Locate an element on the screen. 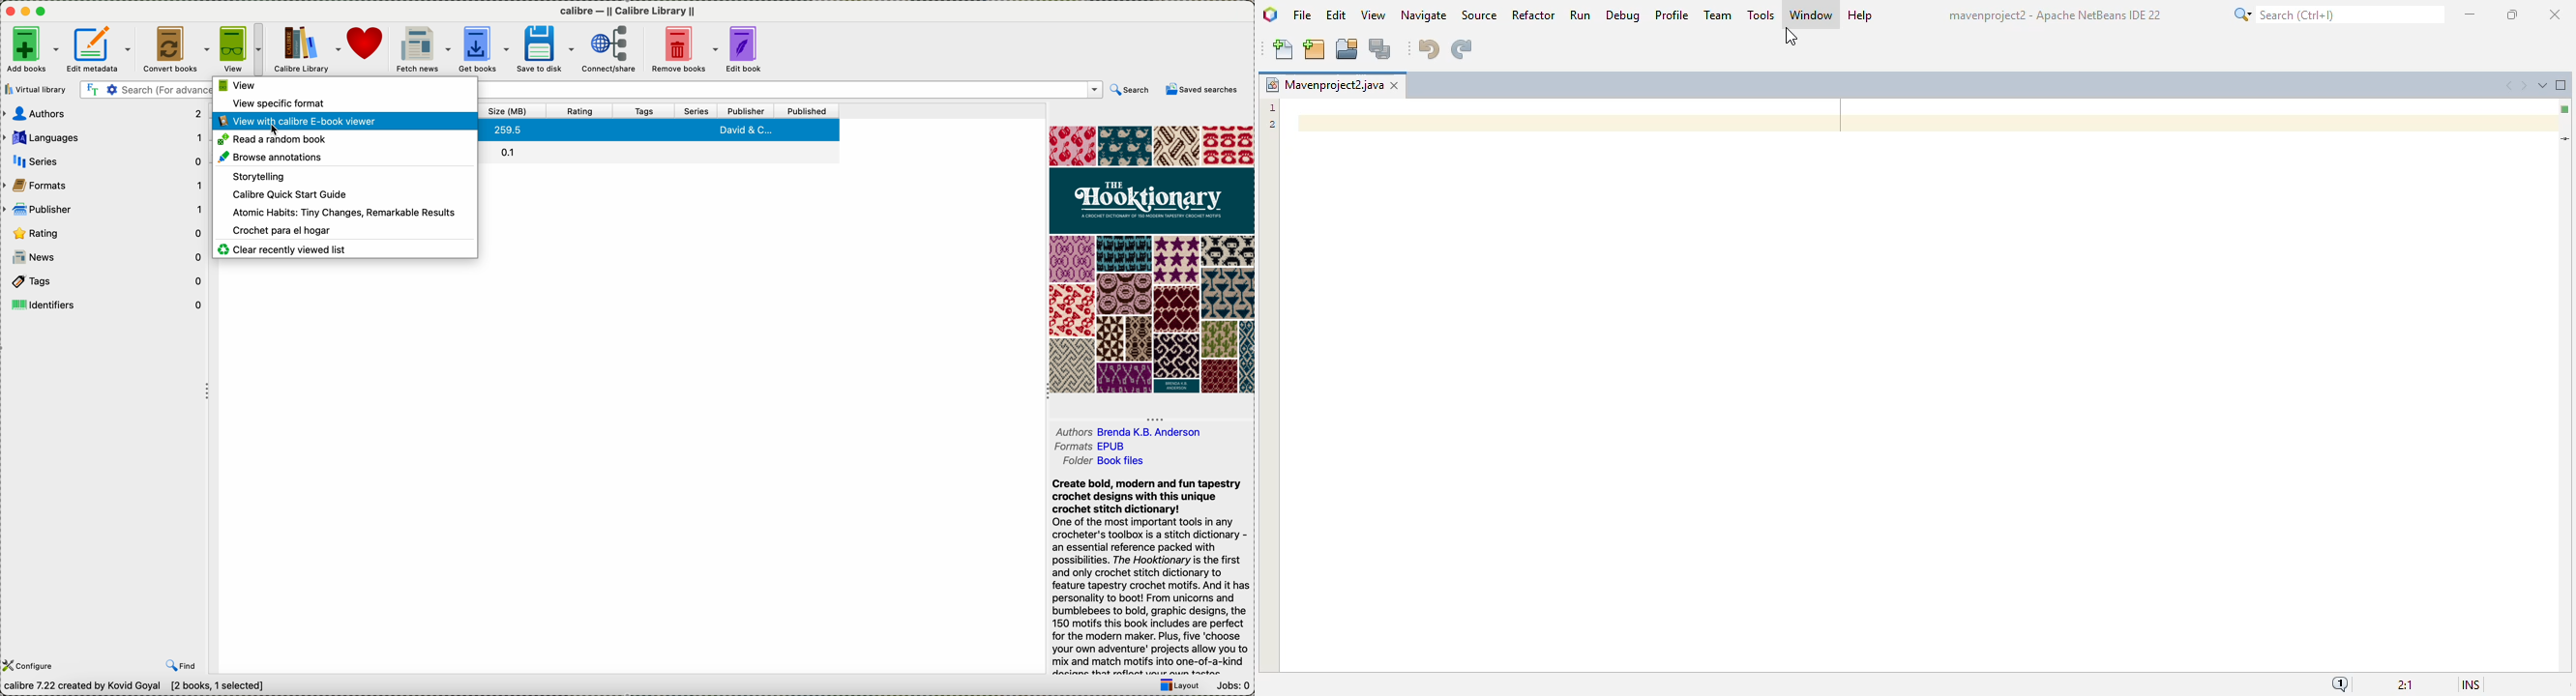  book cover preview is located at coordinates (1151, 260).